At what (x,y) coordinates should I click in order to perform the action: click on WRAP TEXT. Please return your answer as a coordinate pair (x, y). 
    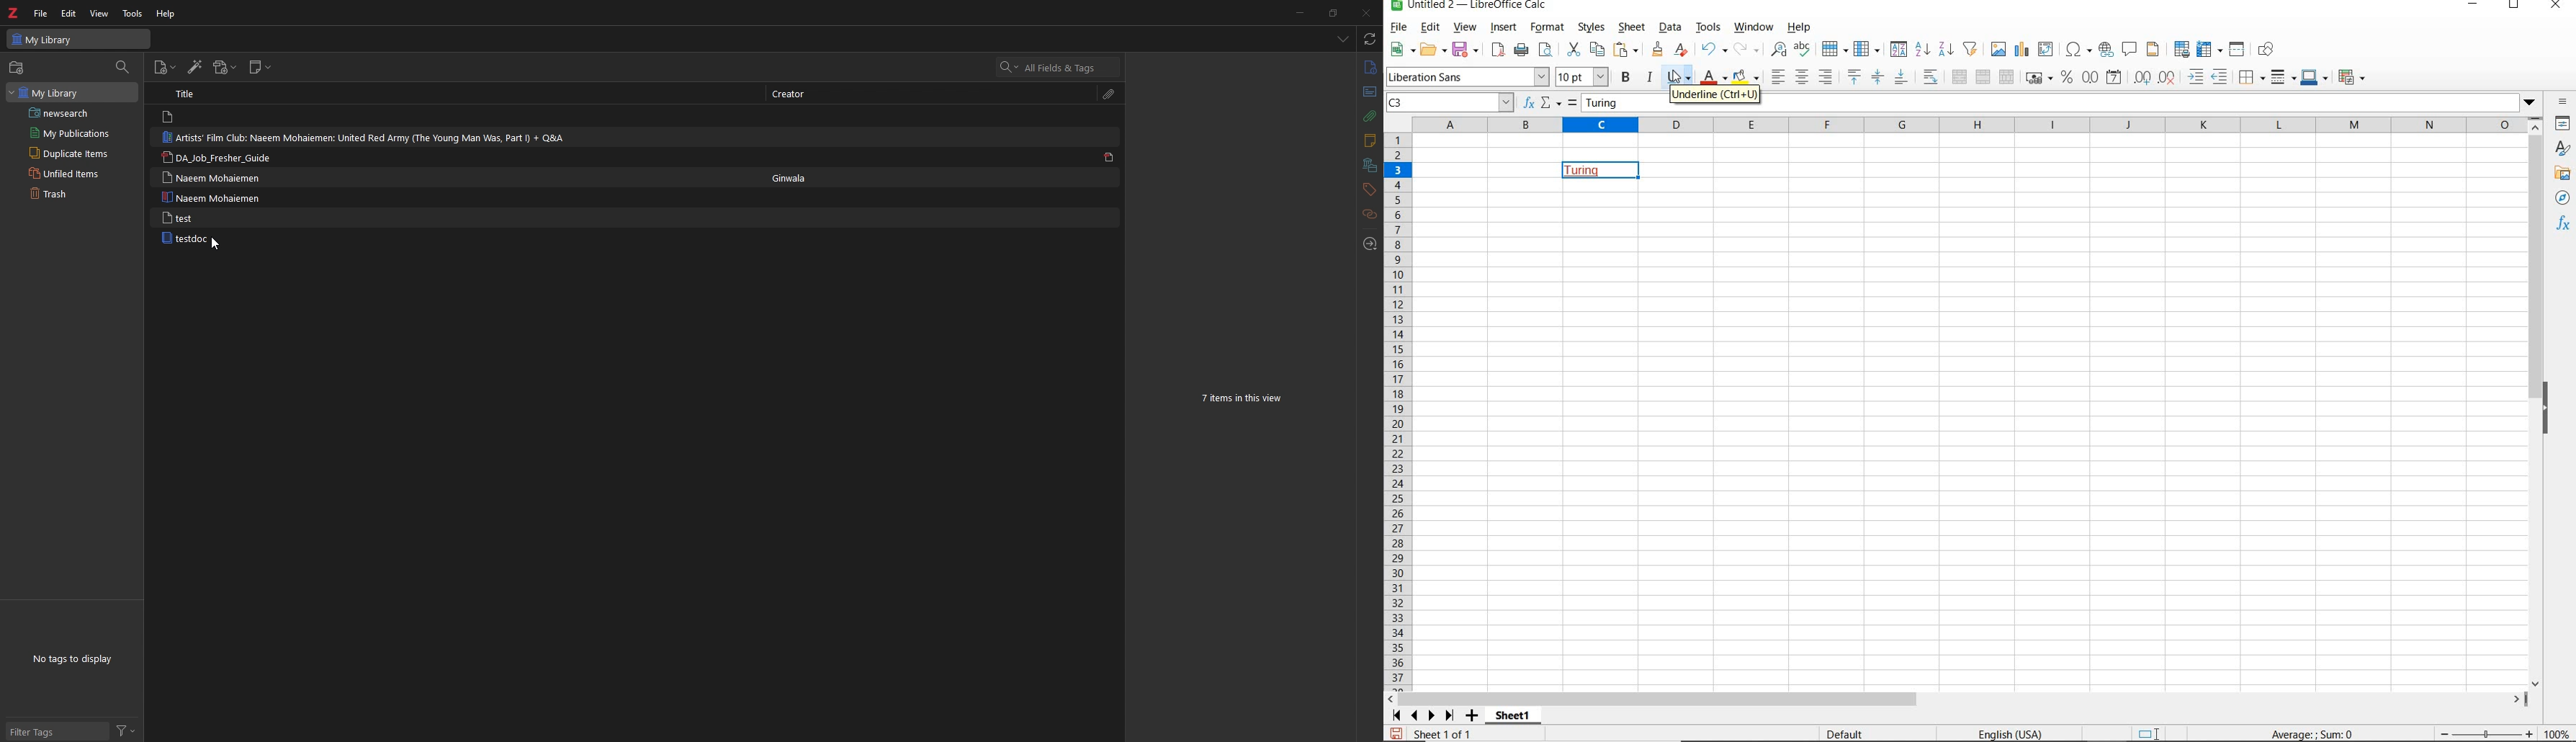
    Looking at the image, I should click on (1931, 78).